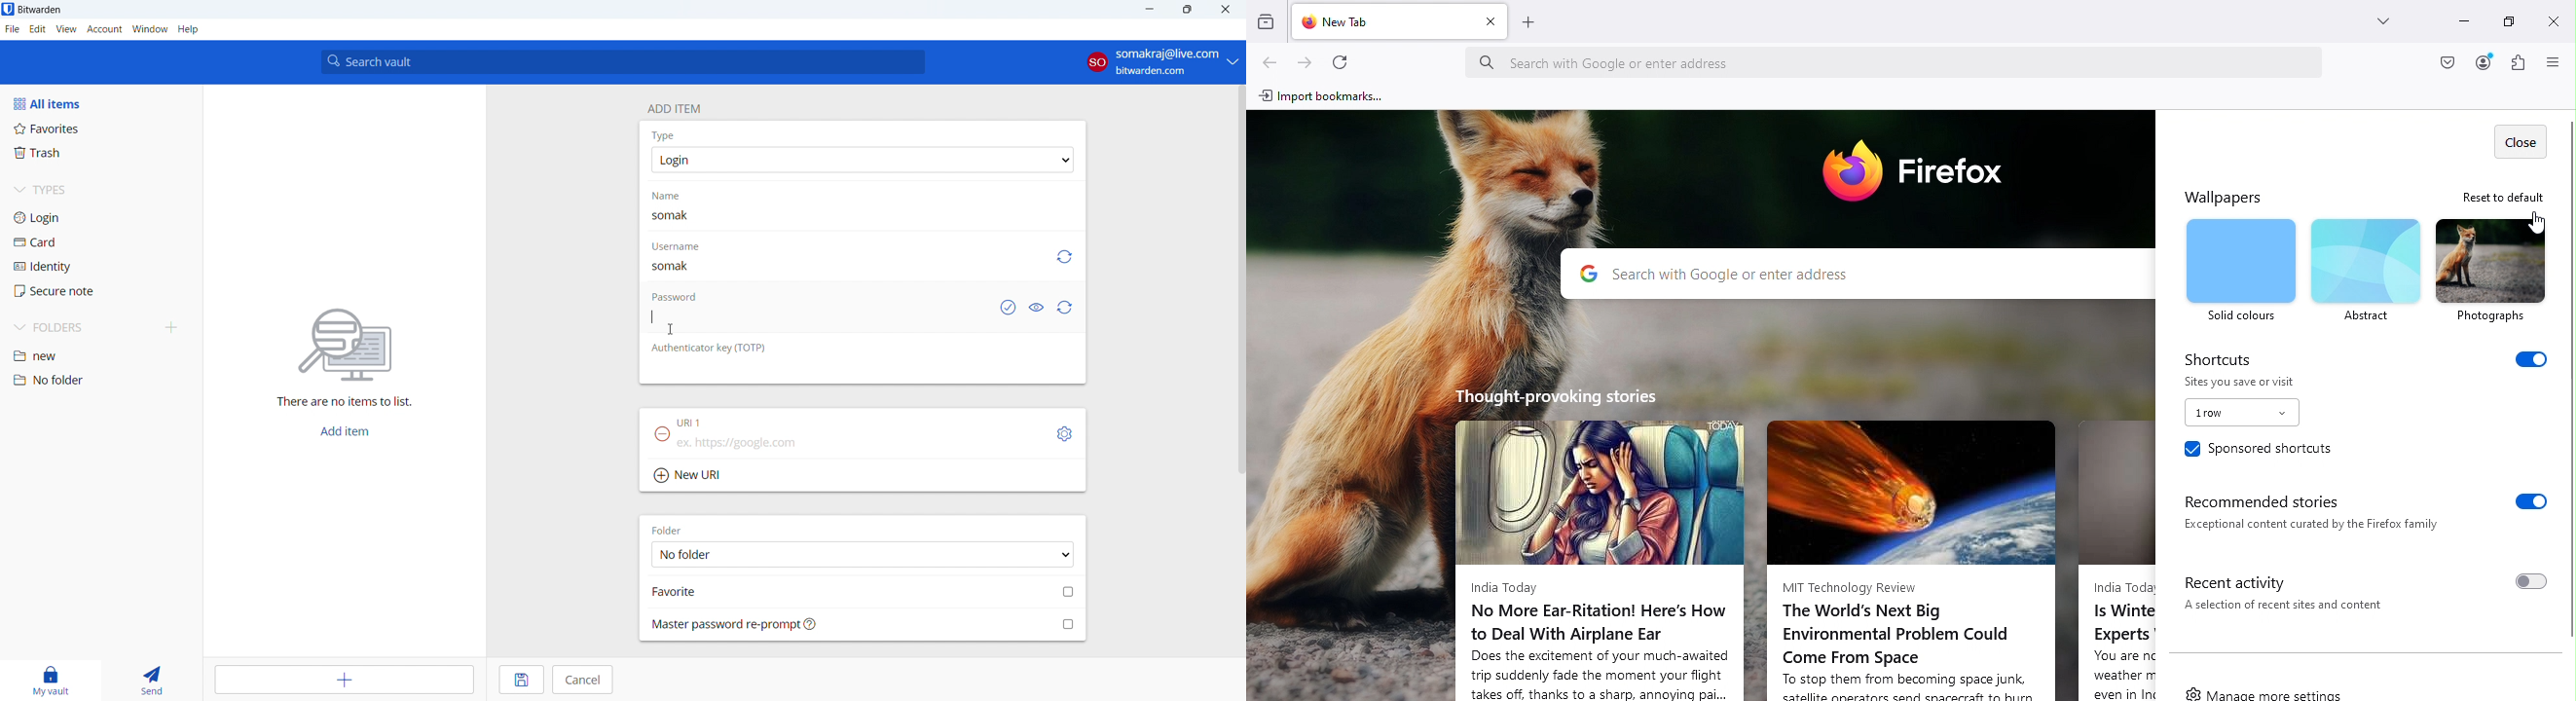 The height and width of the screenshot is (728, 2576). Describe the element at coordinates (671, 215) in the screenshot. I see `name typed` at that location.